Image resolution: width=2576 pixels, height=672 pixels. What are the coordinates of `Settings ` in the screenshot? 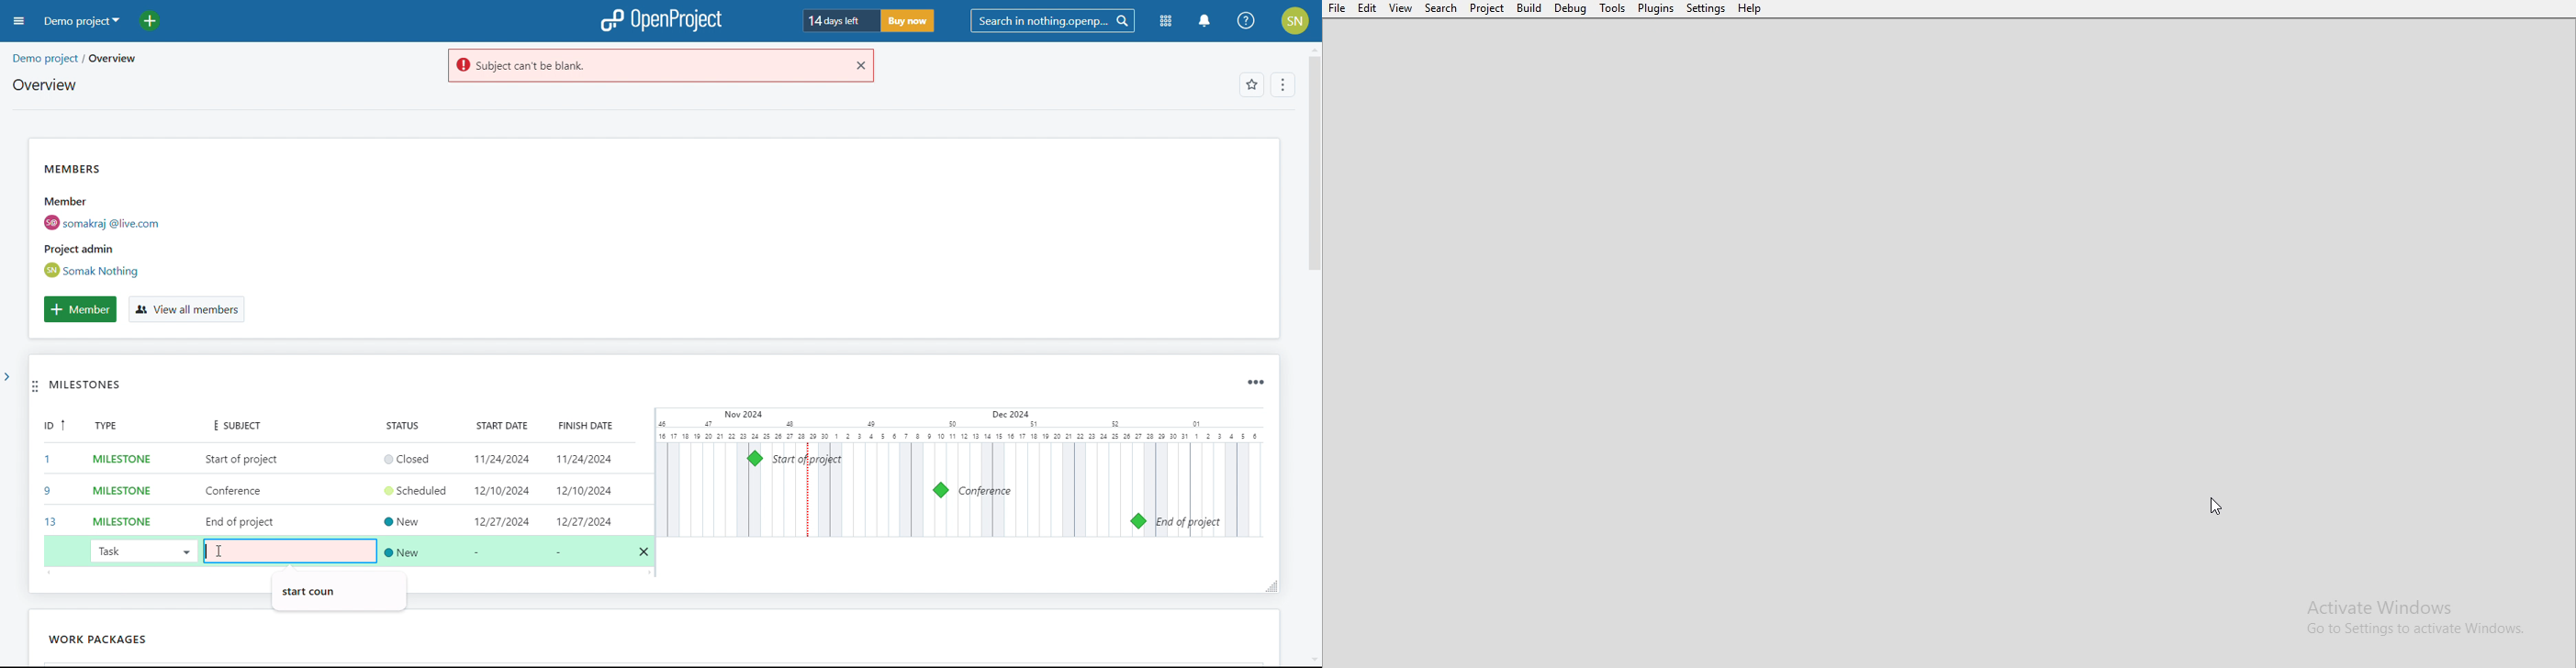 It's located at (1707, 9).